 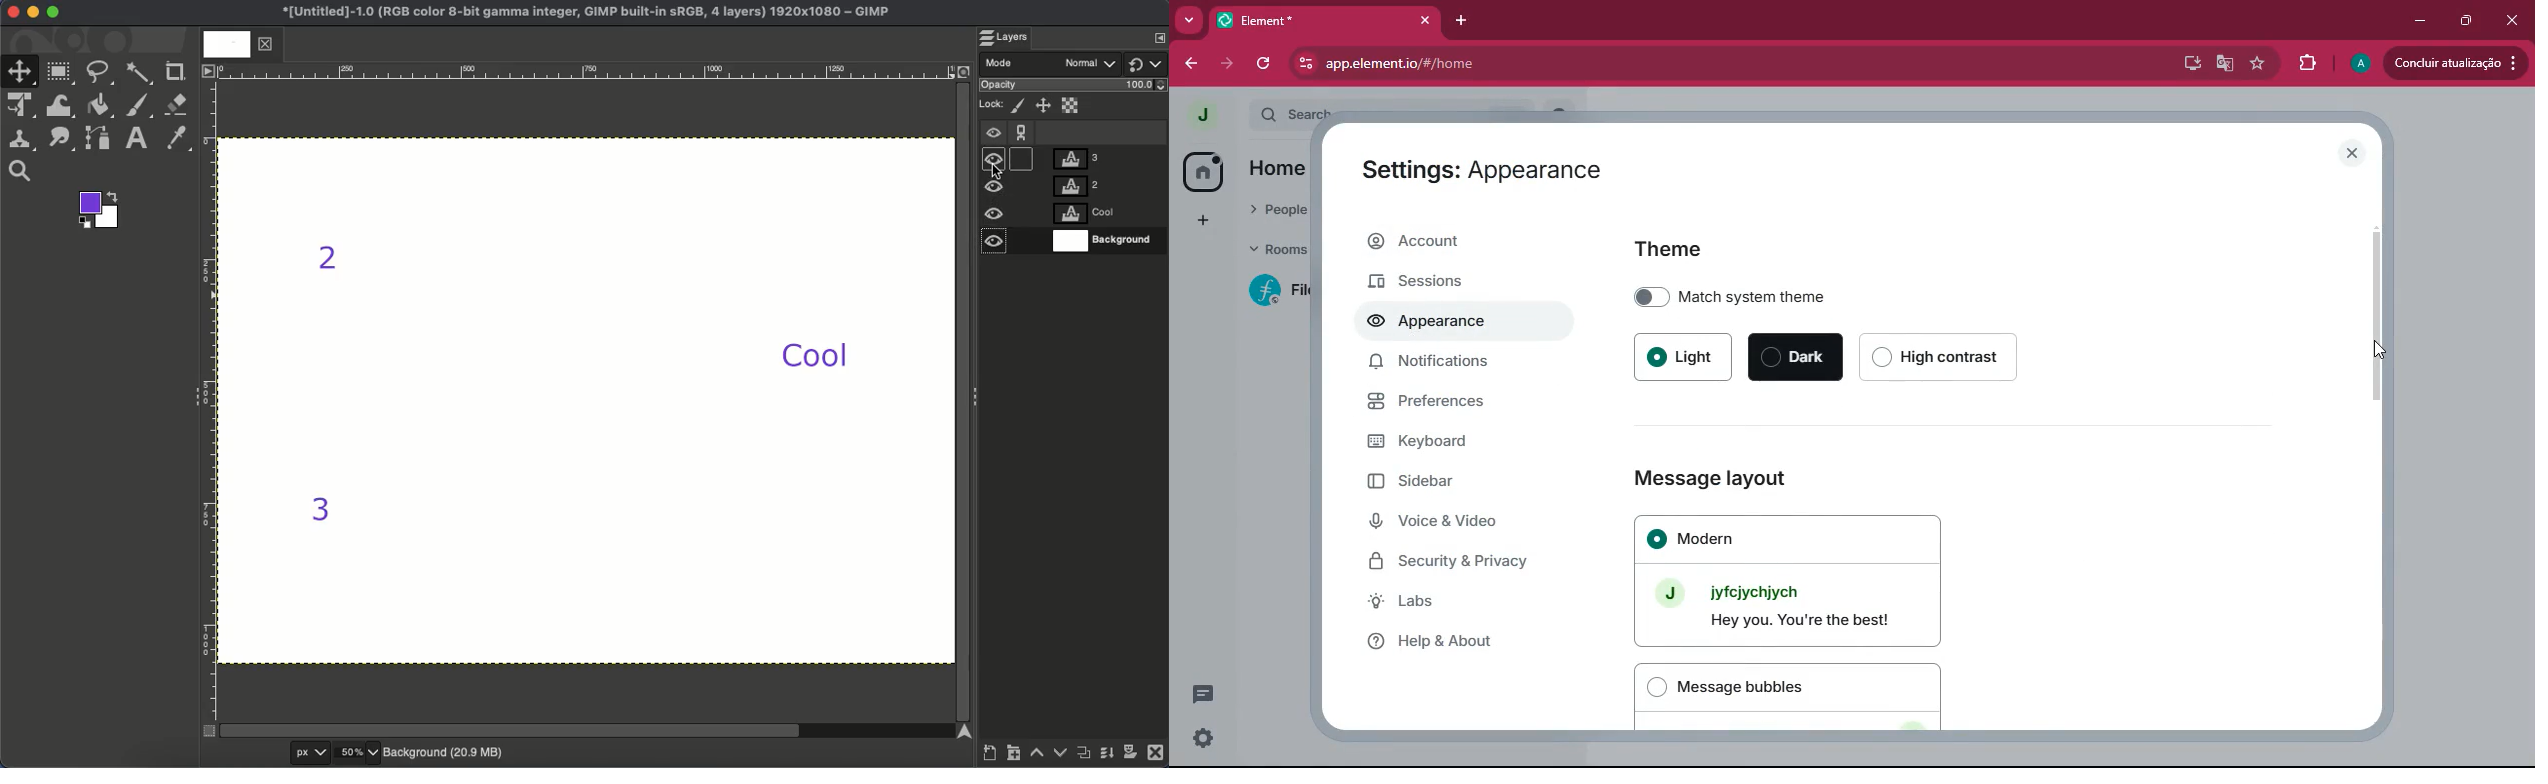 What do you see at coordinates (1483, 169) in the screenshot?
I see `Settings: Appearance` at bounding box center [1483, 169].